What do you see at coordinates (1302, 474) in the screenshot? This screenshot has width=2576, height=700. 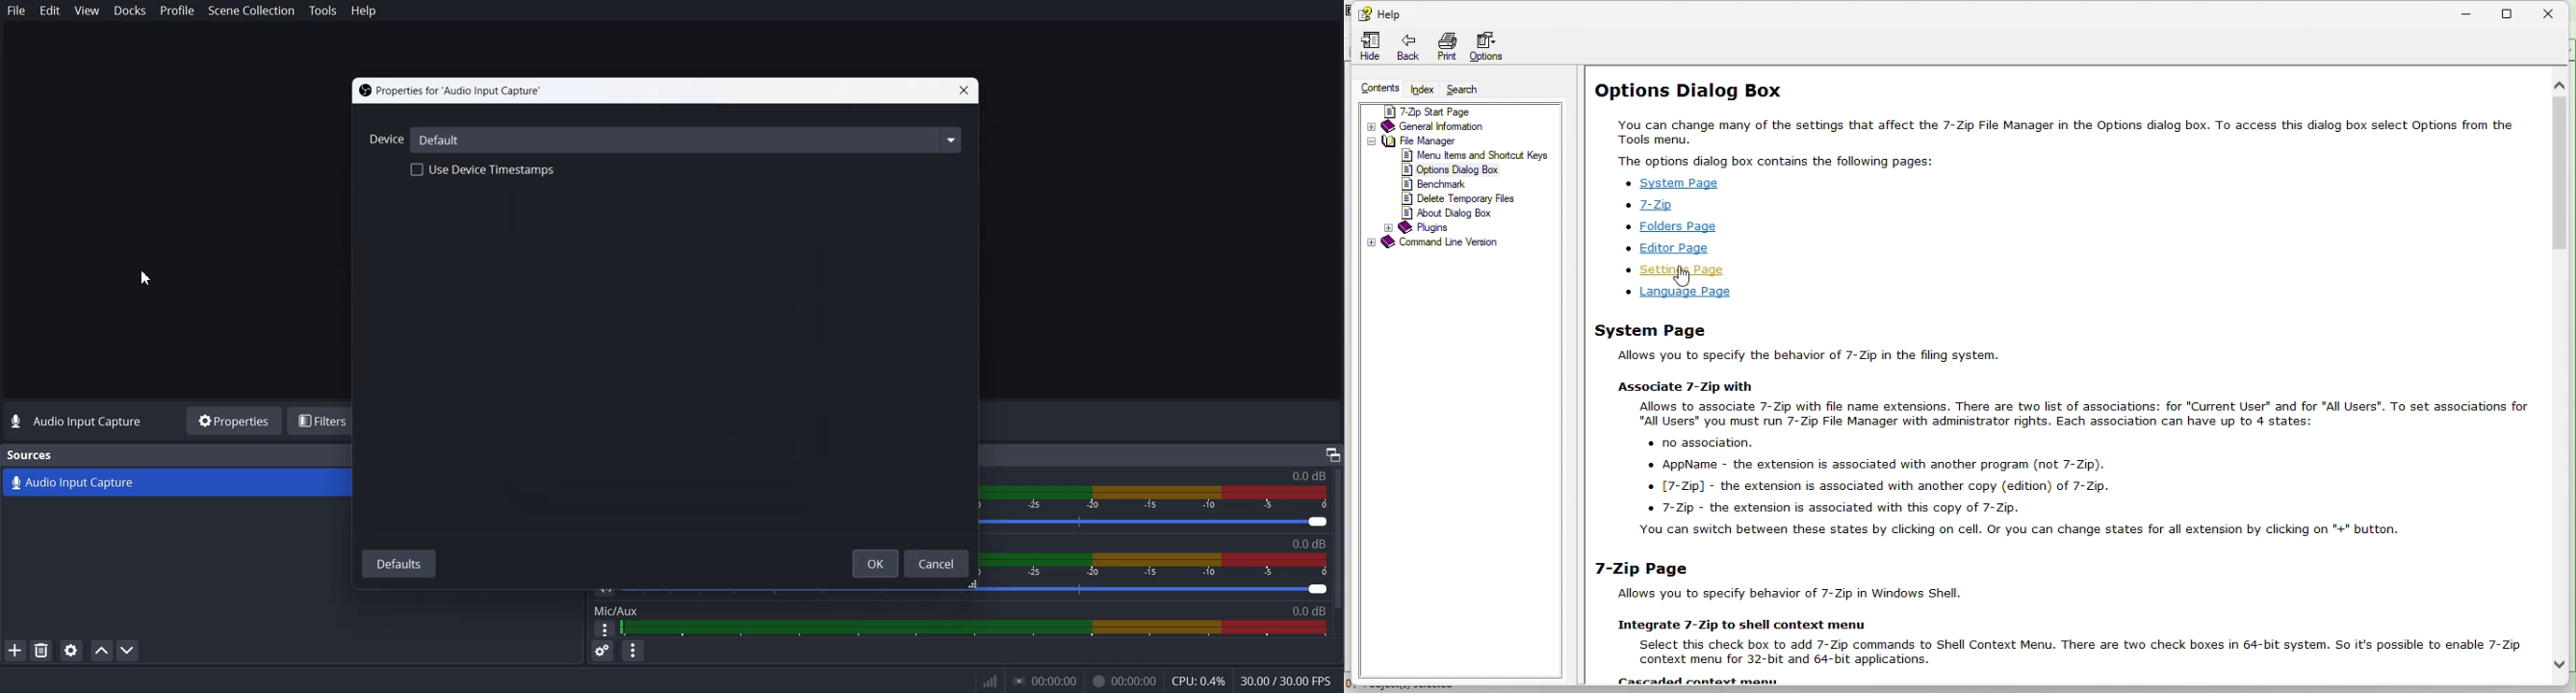 I see `0.00db` at bounding box center [1302, 474].